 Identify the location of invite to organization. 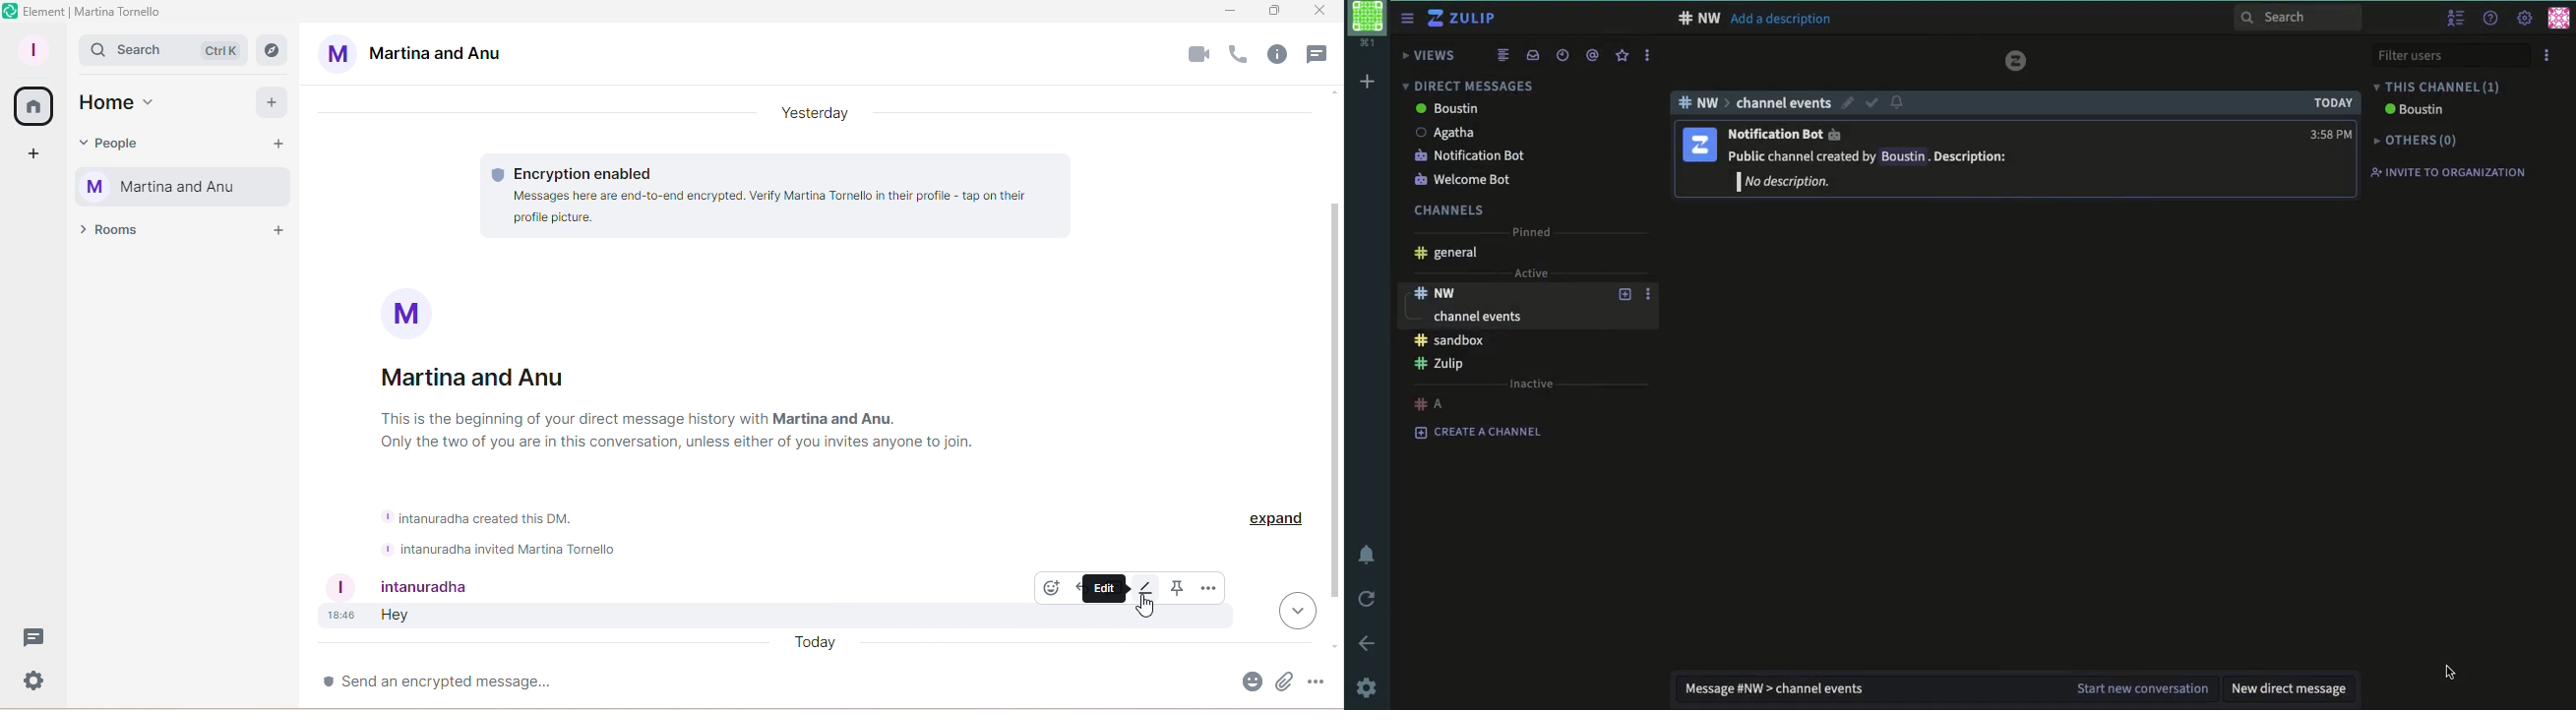
(2447, 174).